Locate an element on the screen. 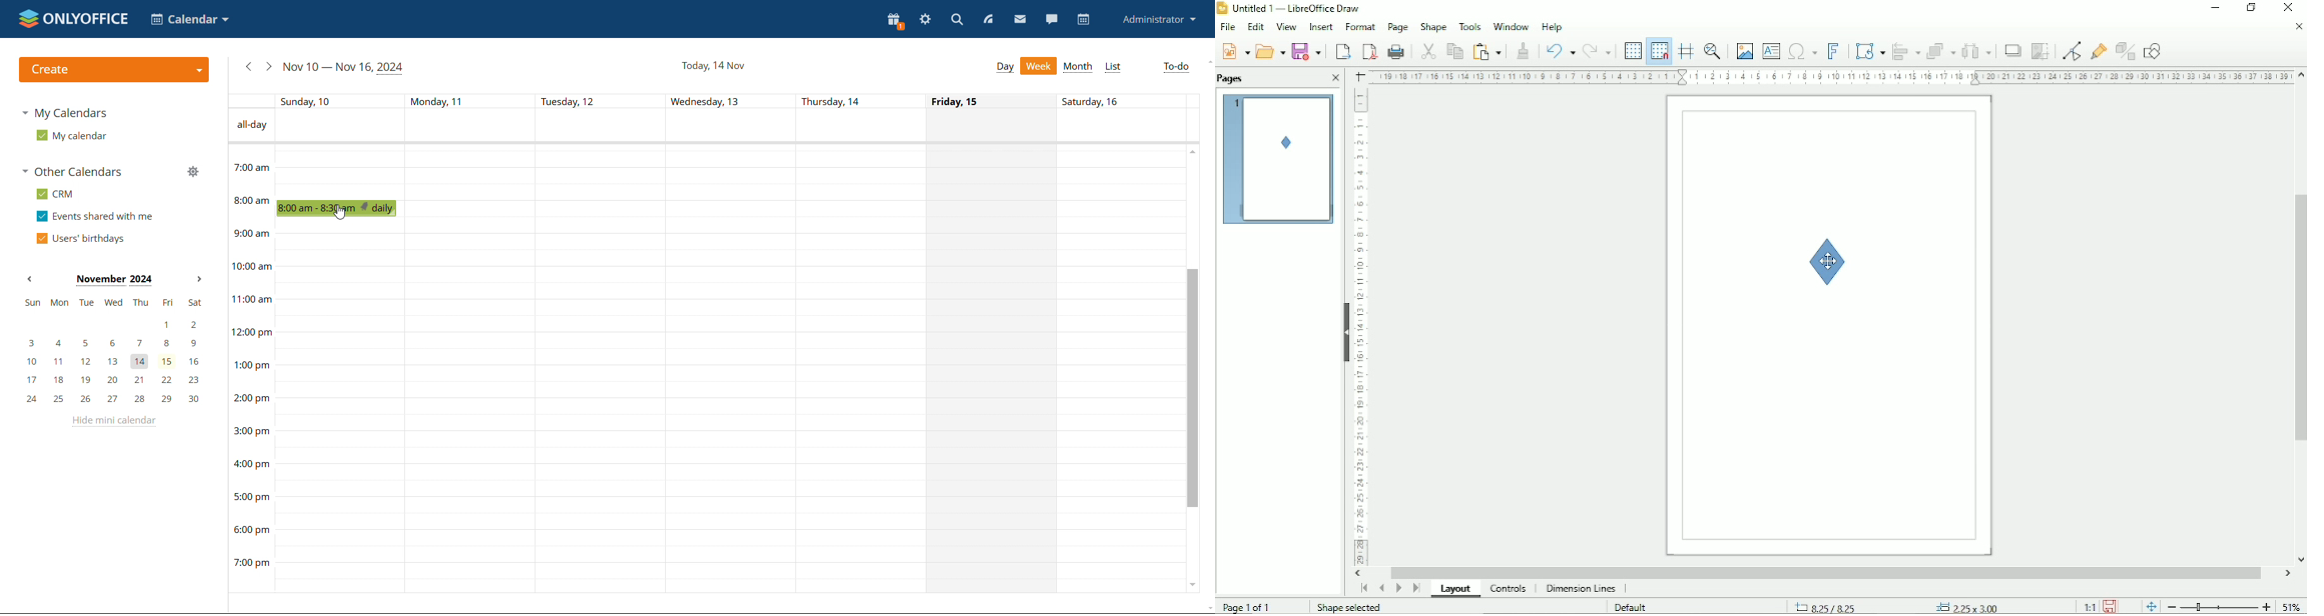  Restore down is located at coordinates (2252, 8).